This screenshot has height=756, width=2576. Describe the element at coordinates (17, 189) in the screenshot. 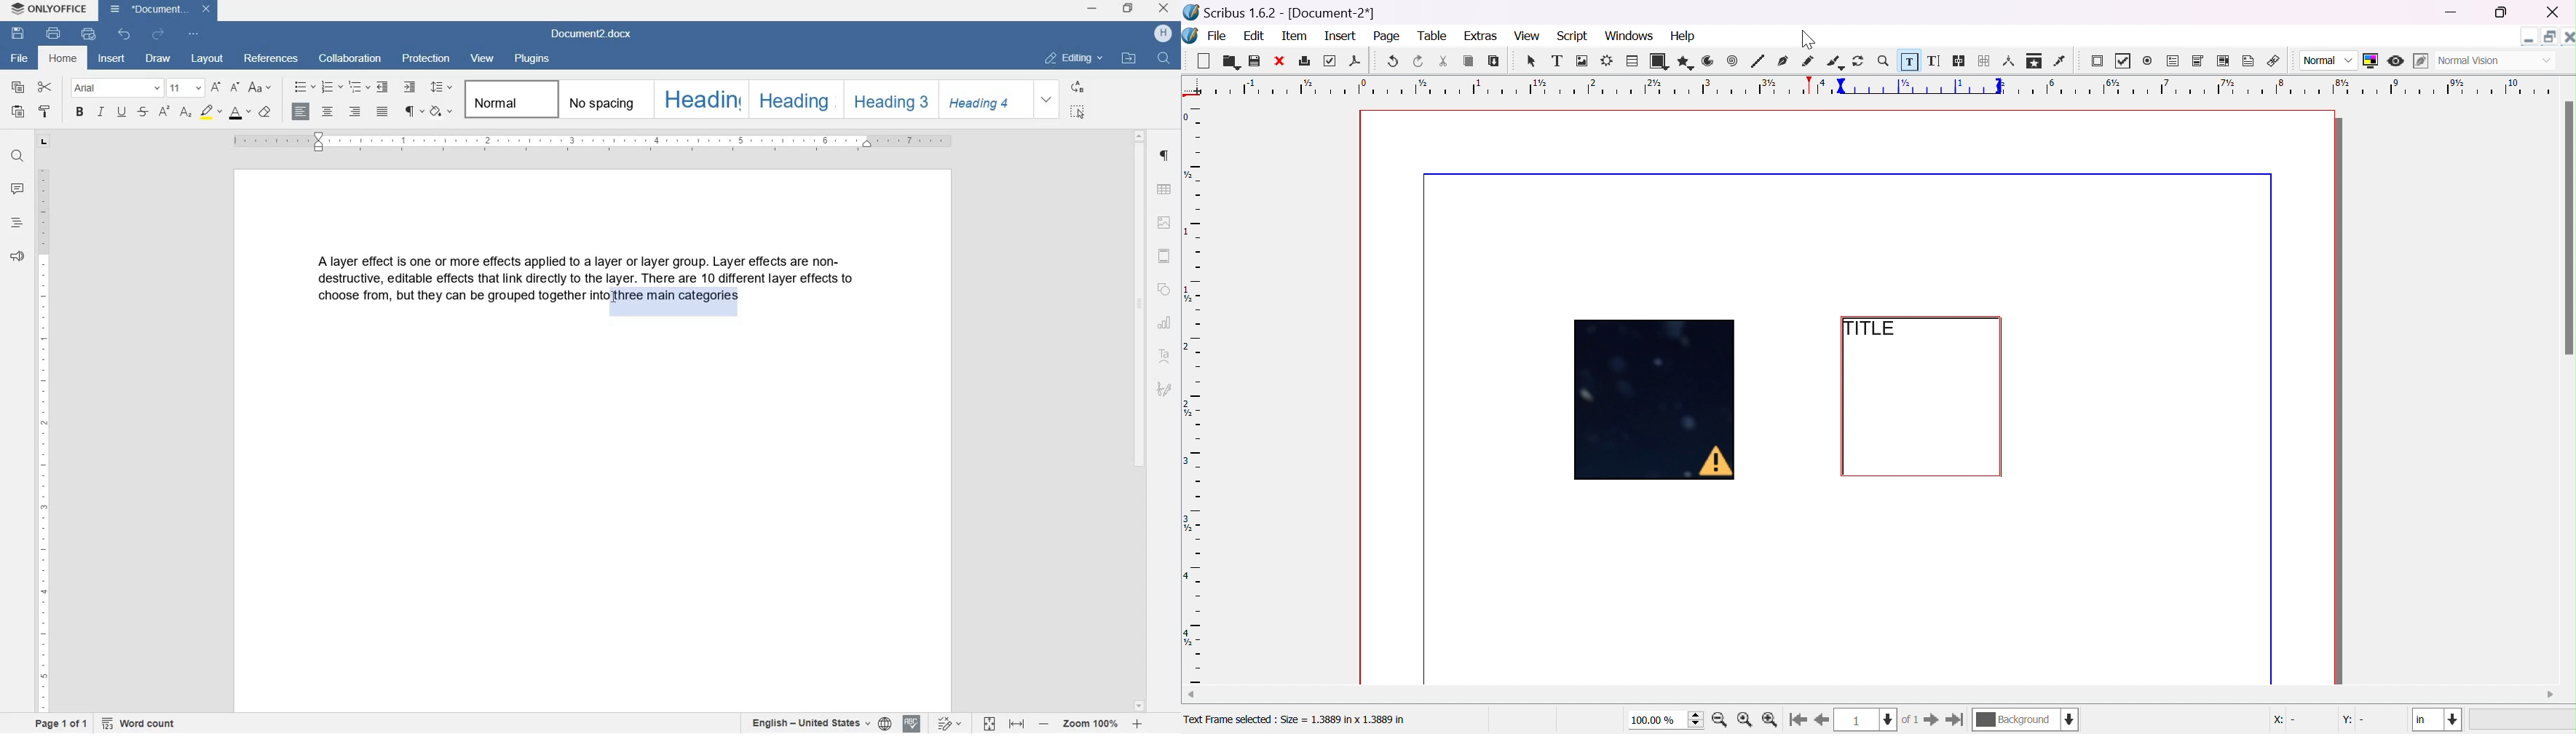

I see `comment` at that location.